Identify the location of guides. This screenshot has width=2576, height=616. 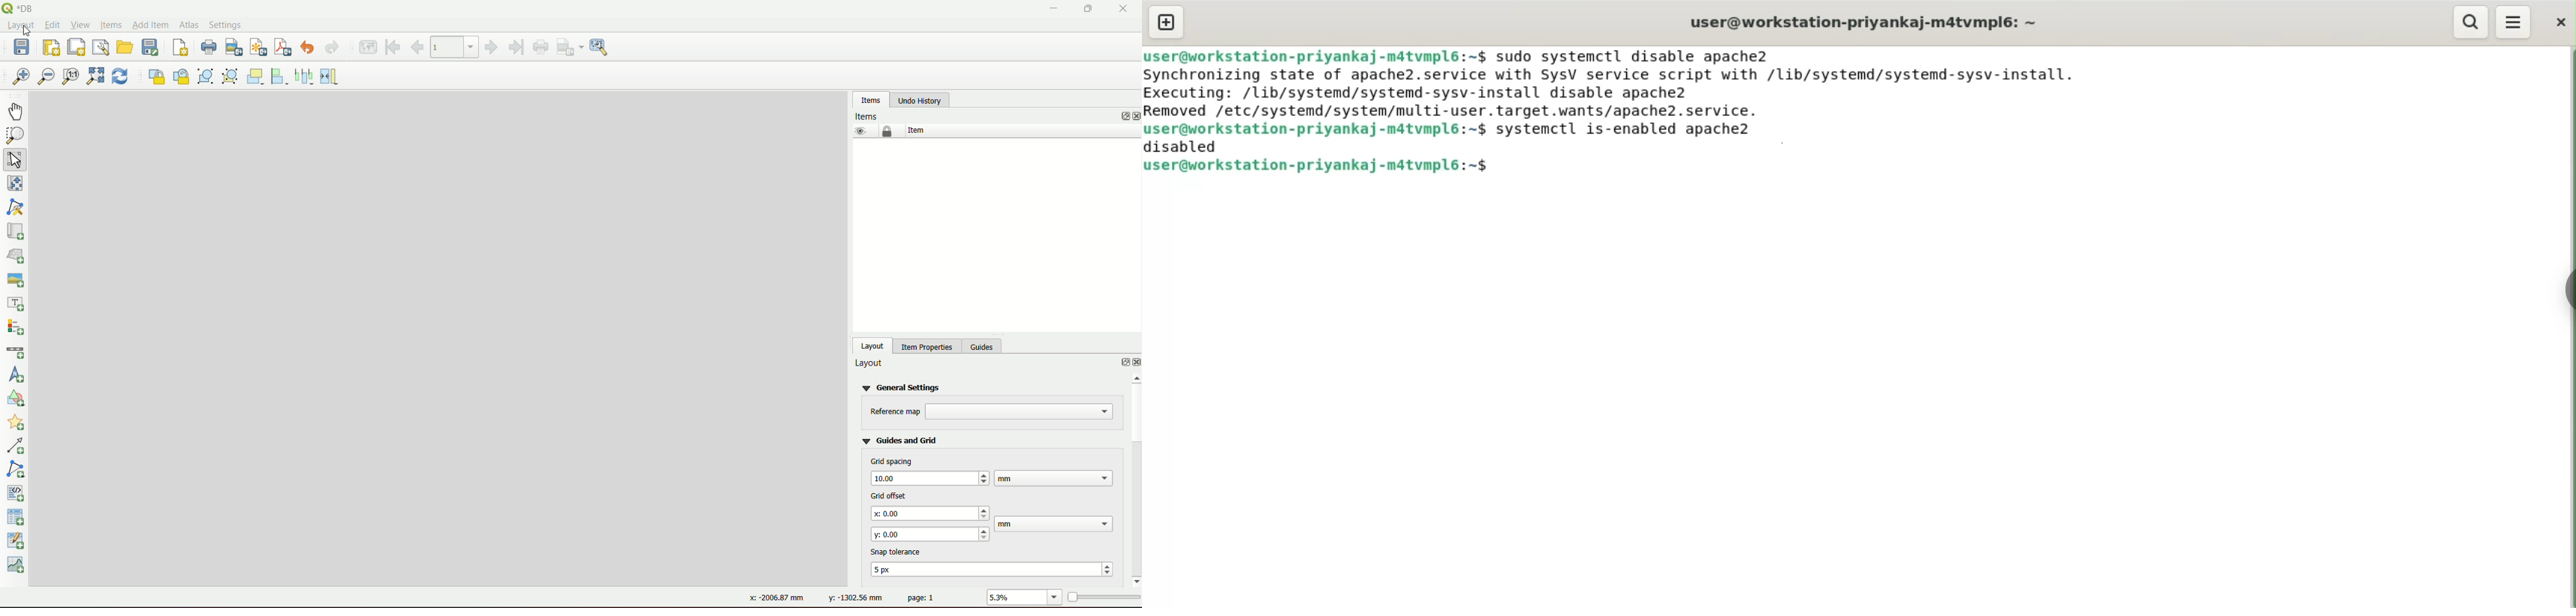
(984, 345).